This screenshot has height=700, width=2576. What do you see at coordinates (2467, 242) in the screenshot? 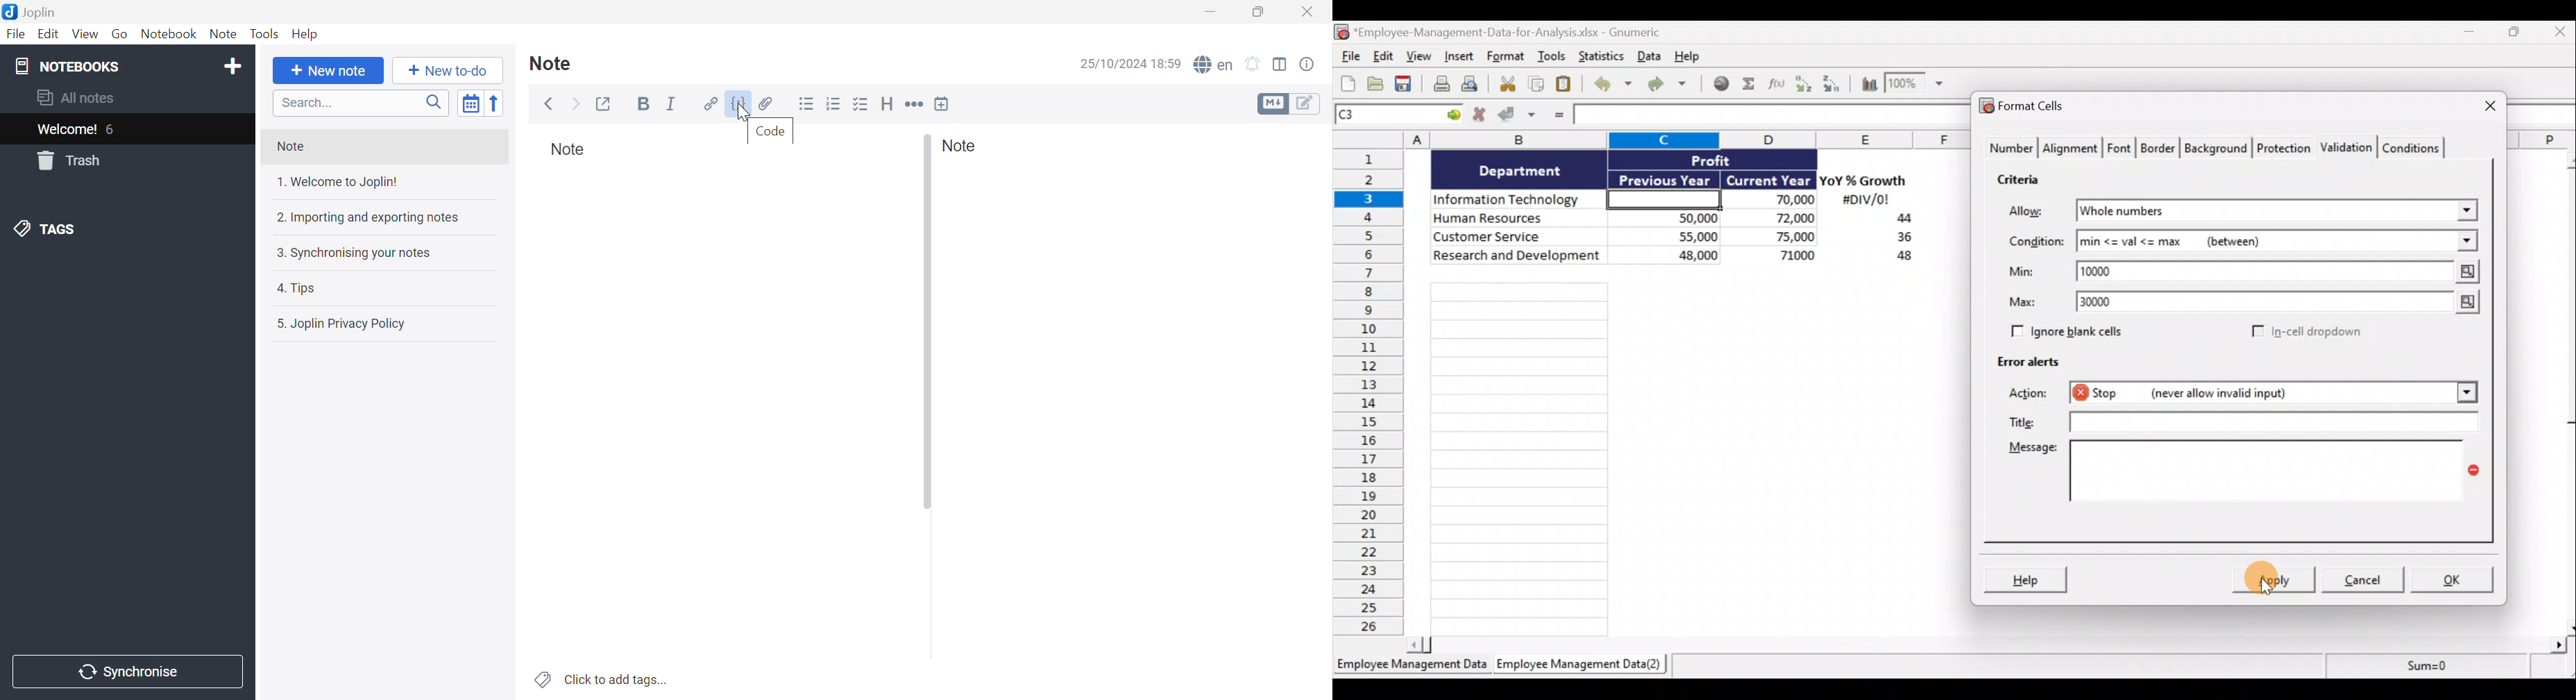
I see `Condition drop down` at bounding box center [2467, 242].